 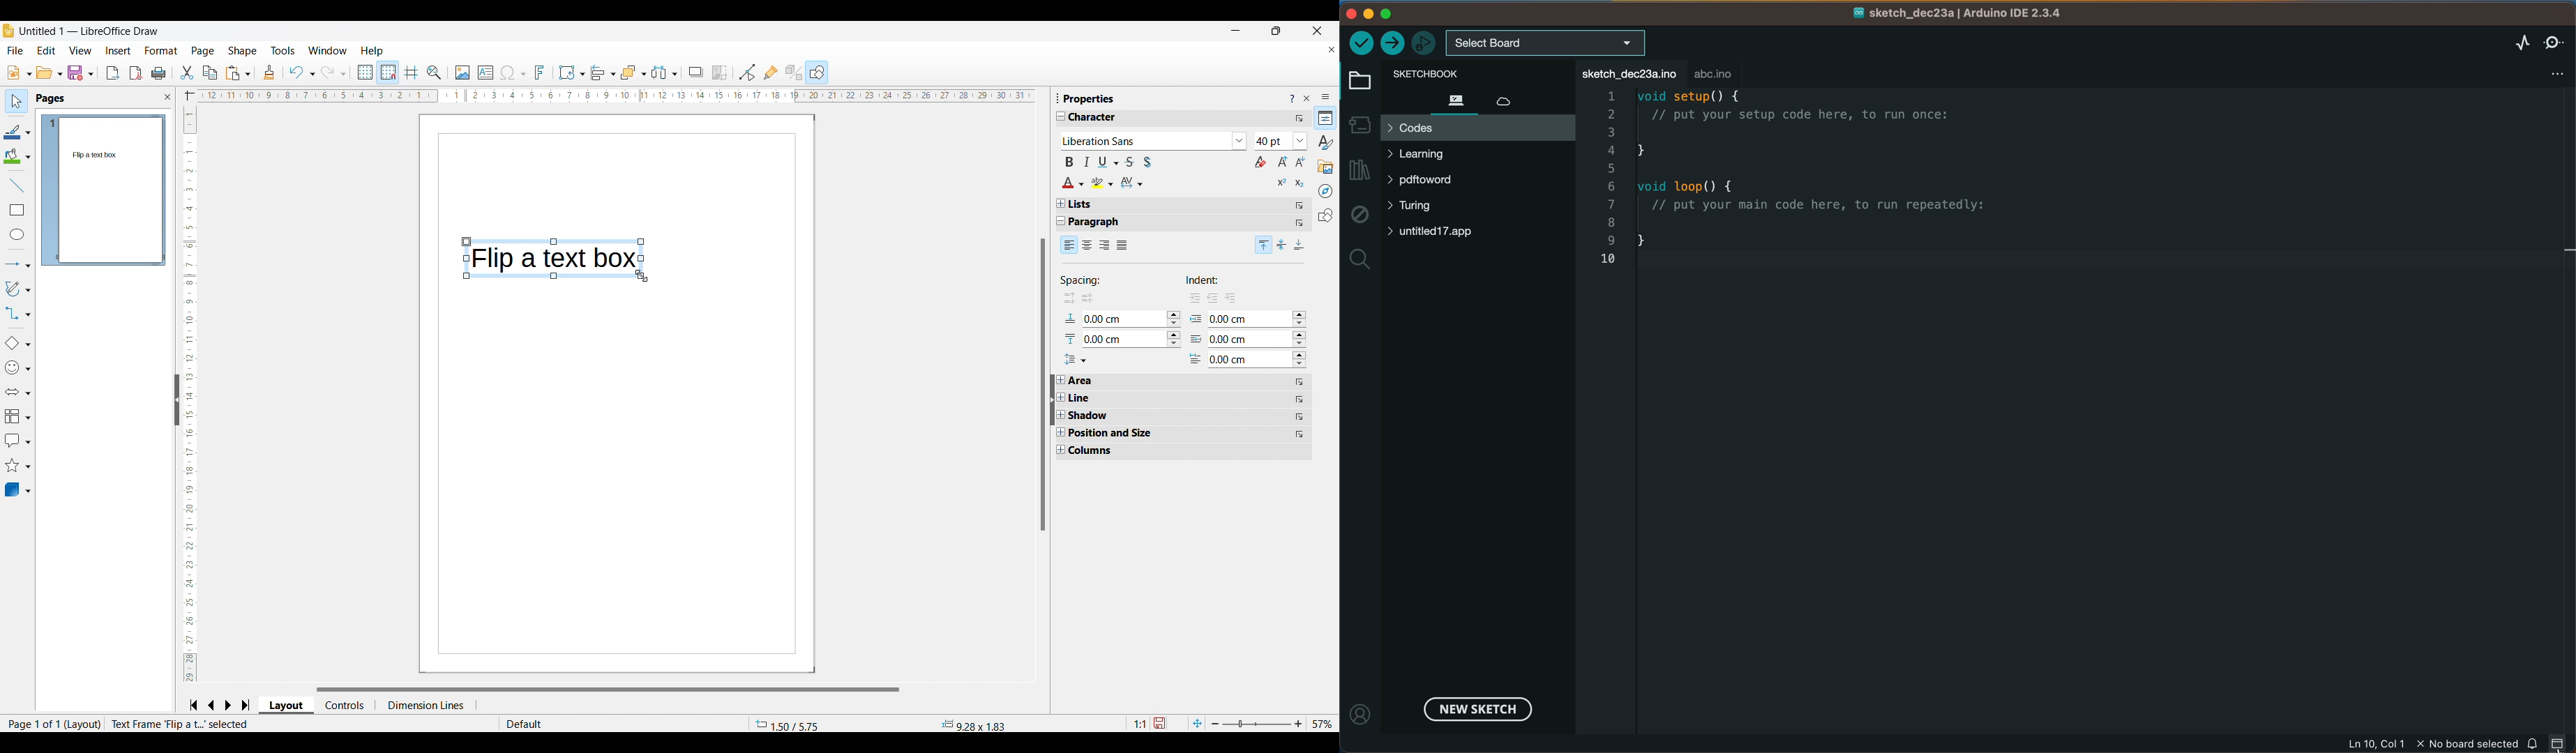 What do you see at coordinates (193, 705) in the screenshot?
I see `Jump to frist slide` at bounding box center [193, 705].